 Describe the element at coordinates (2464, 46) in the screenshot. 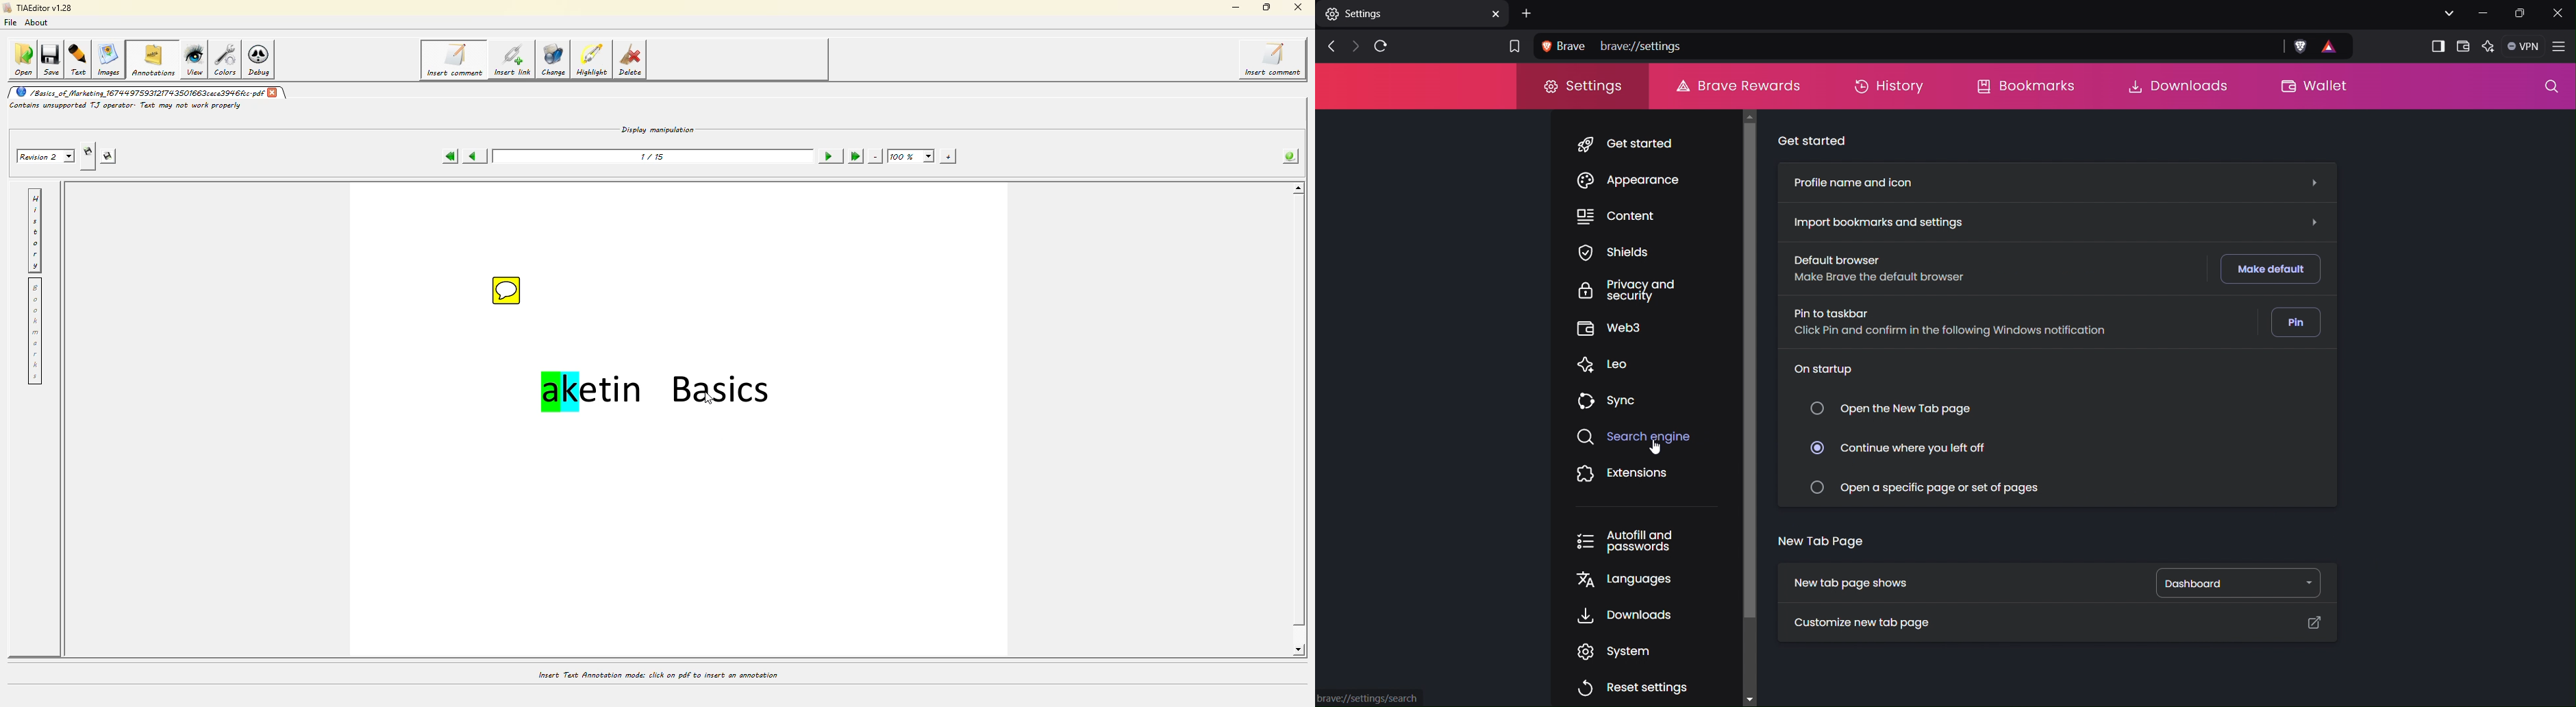

I see `Wallet` at that location.